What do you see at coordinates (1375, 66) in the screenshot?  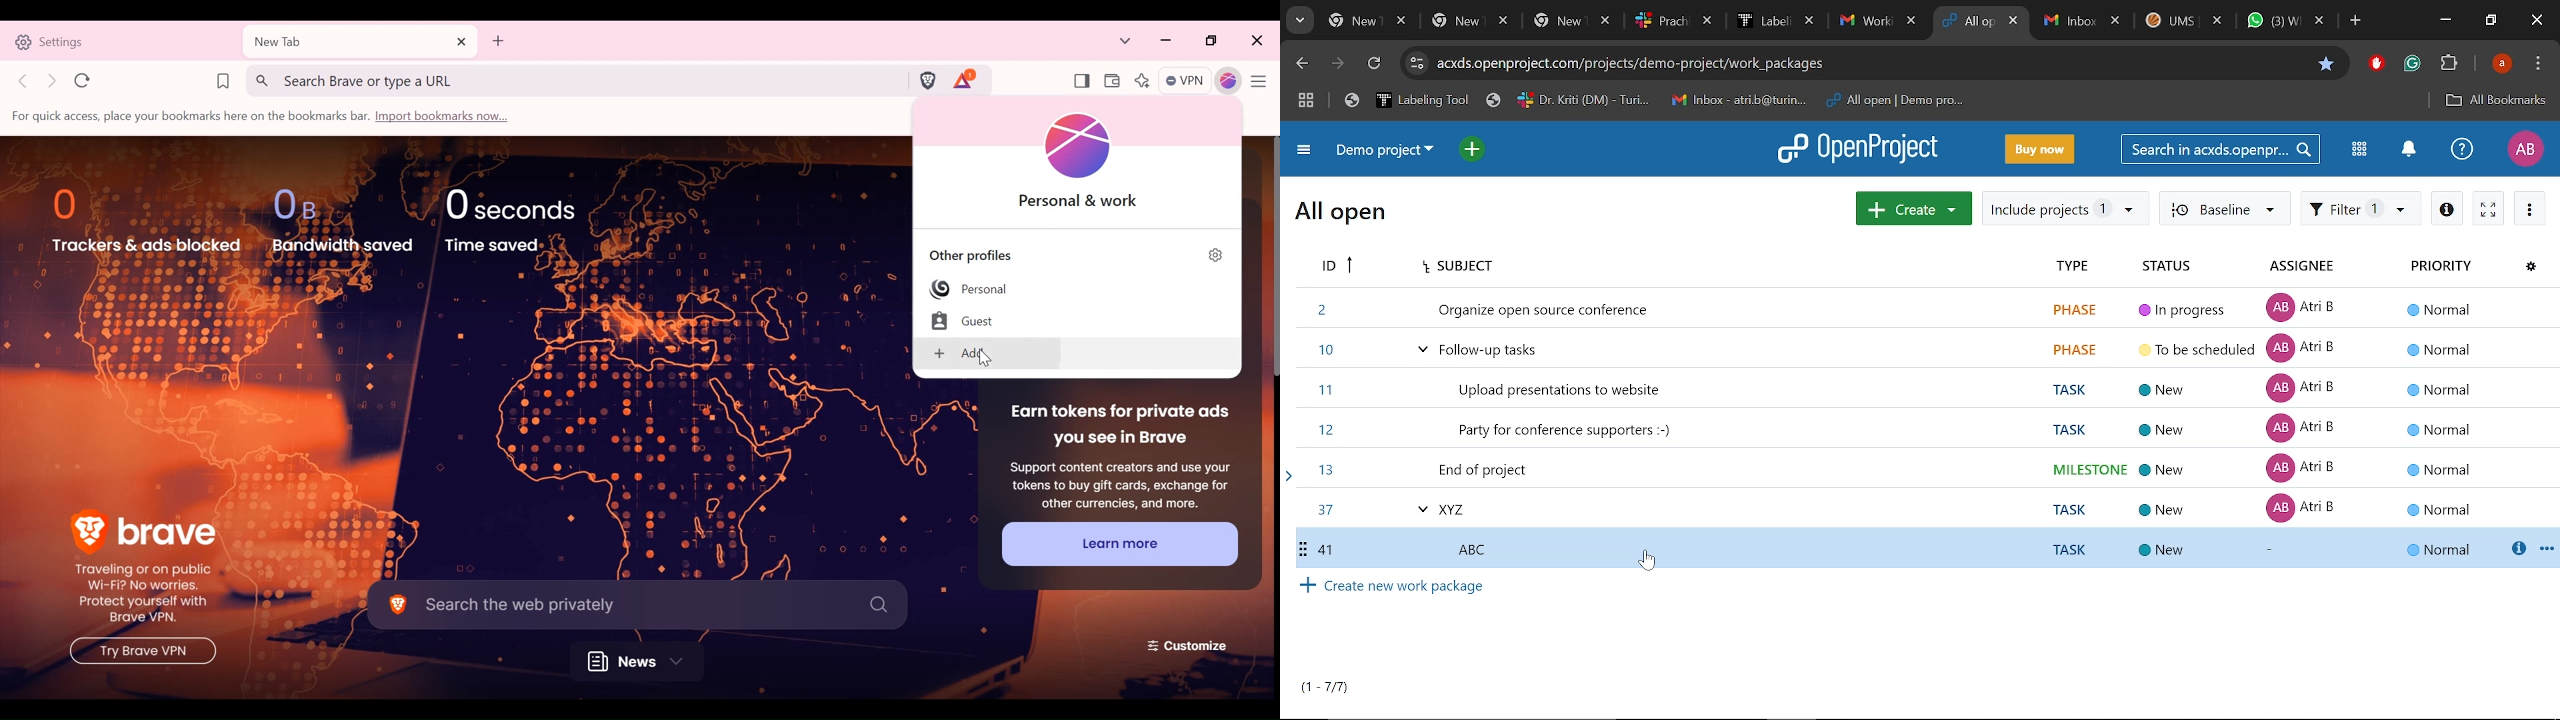 I see `Refresh` at bounding box center [1375, 66].